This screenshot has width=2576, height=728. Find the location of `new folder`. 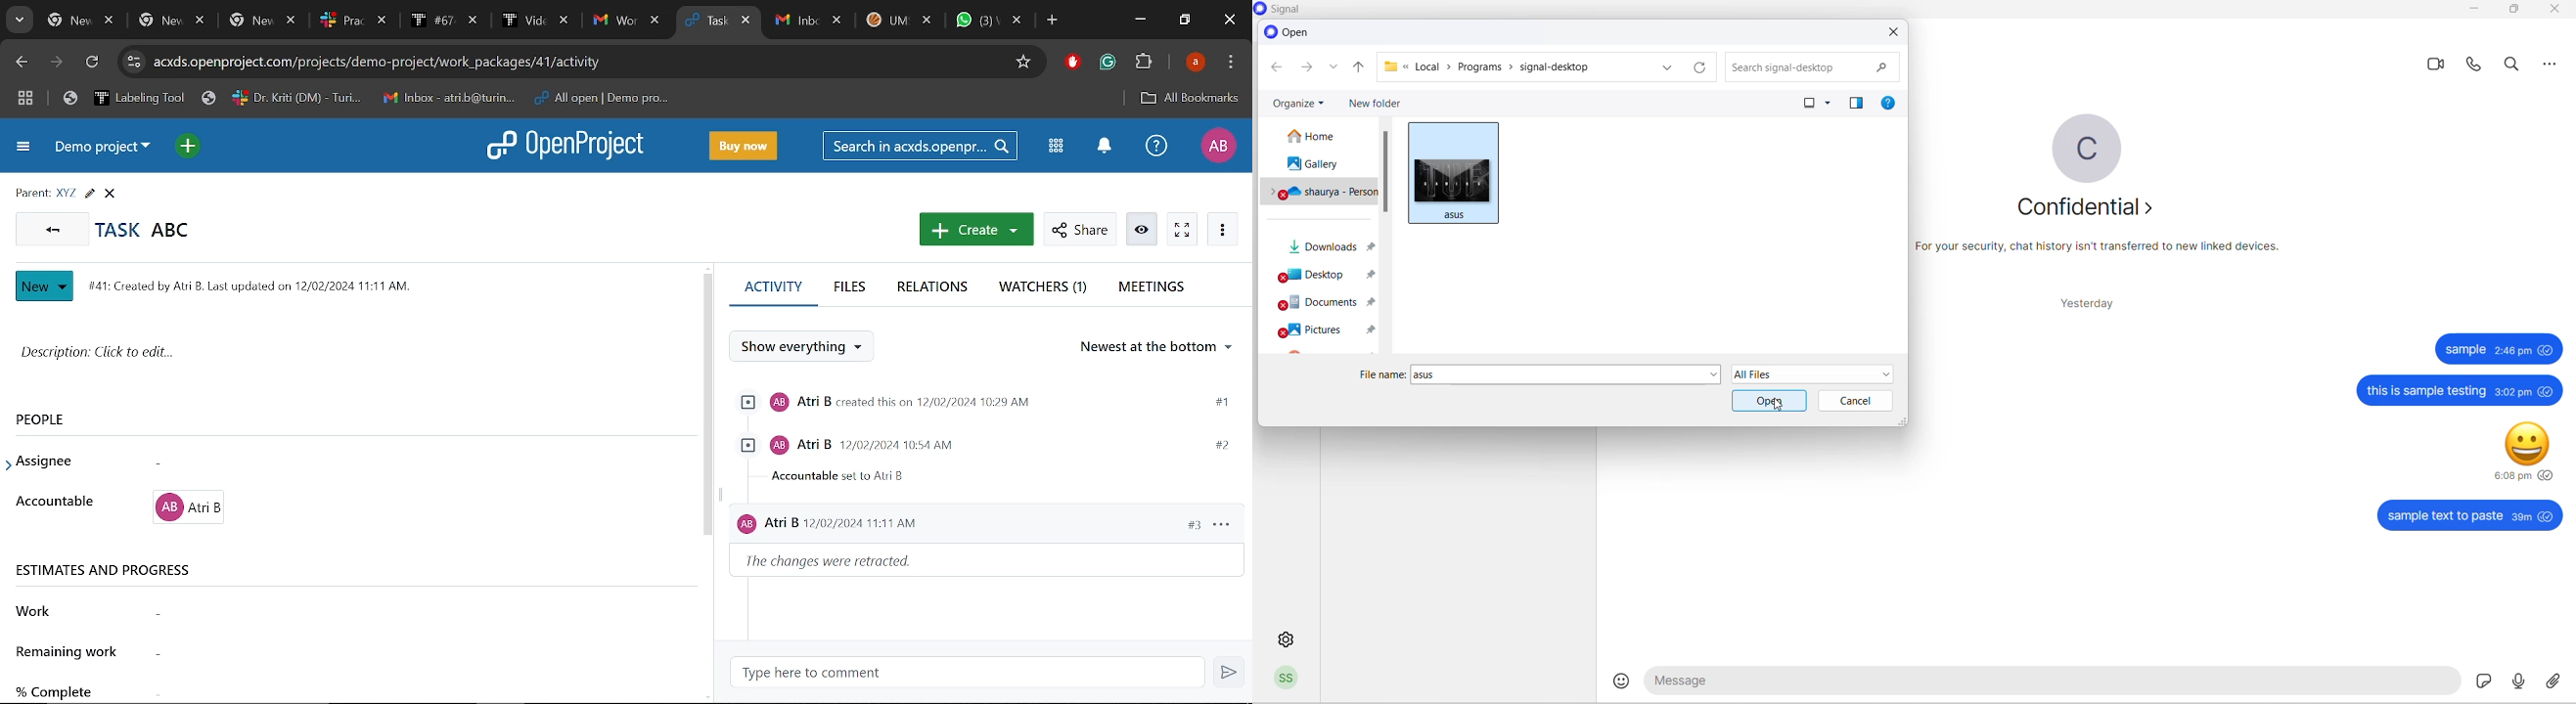

new folder is located at coordinates (1378, 103).